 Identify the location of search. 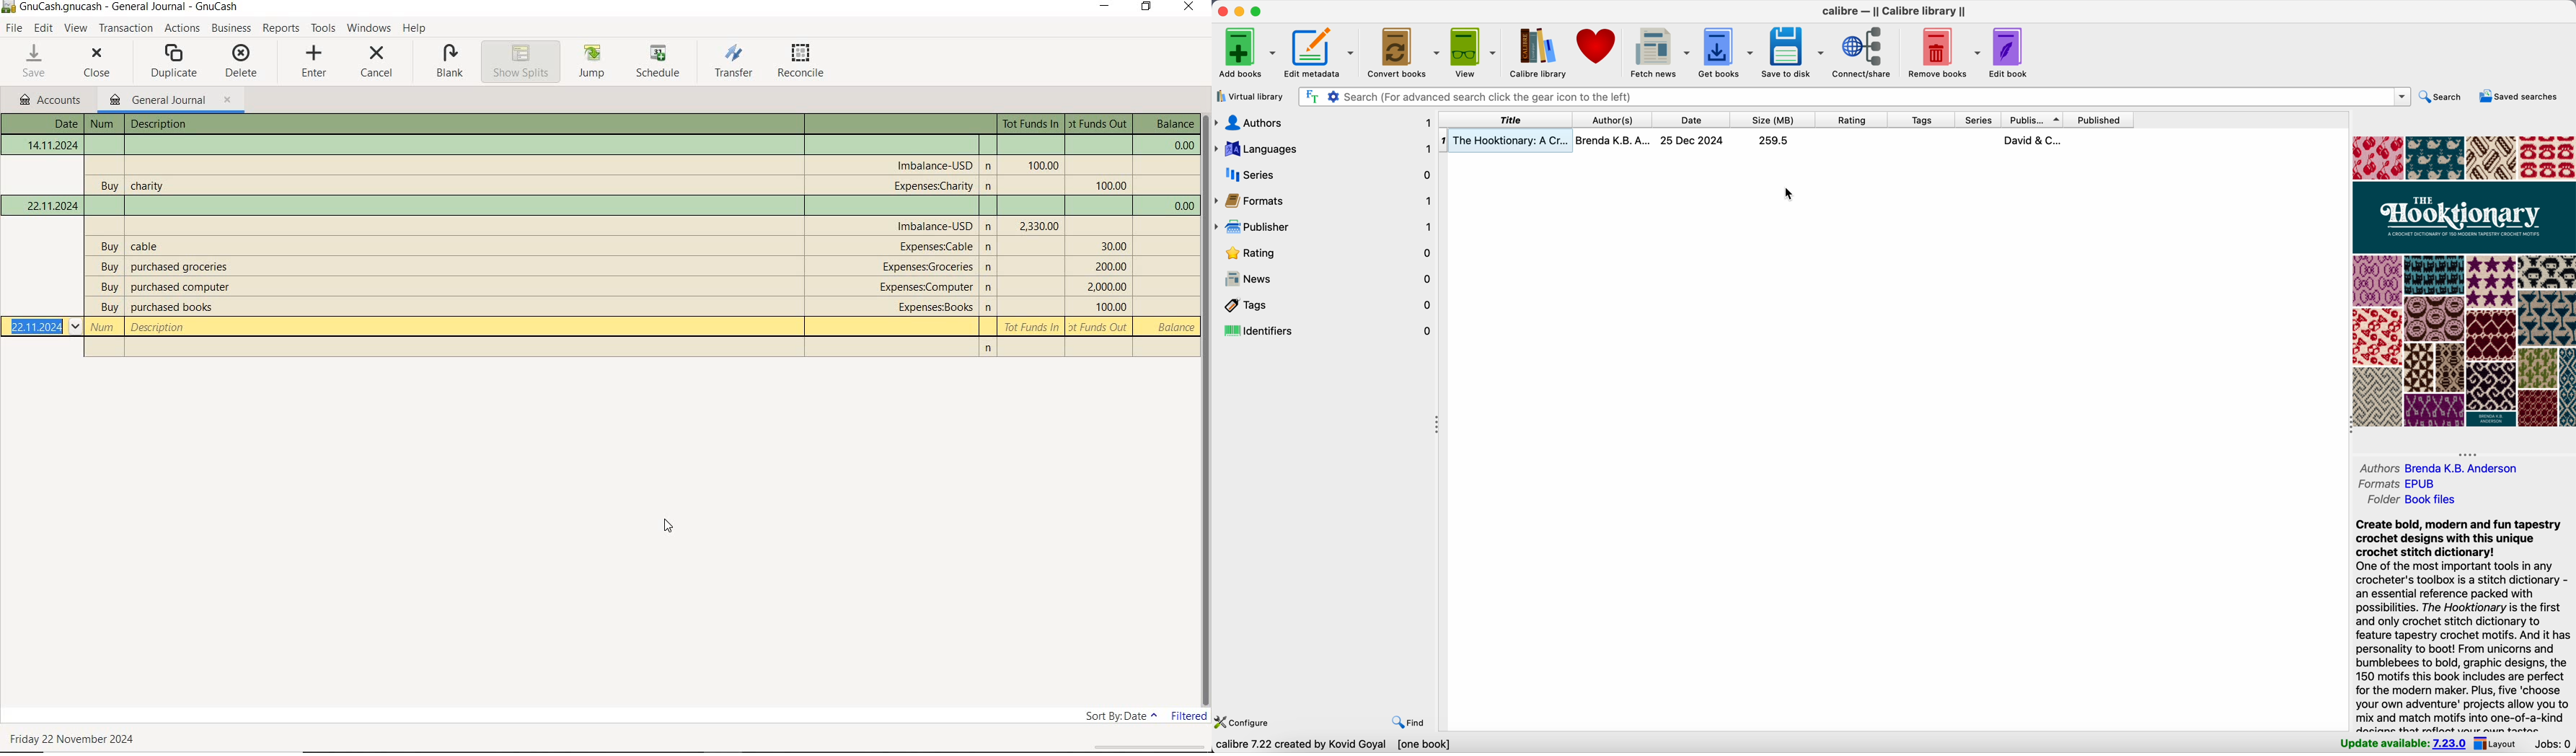
(2443, 94).